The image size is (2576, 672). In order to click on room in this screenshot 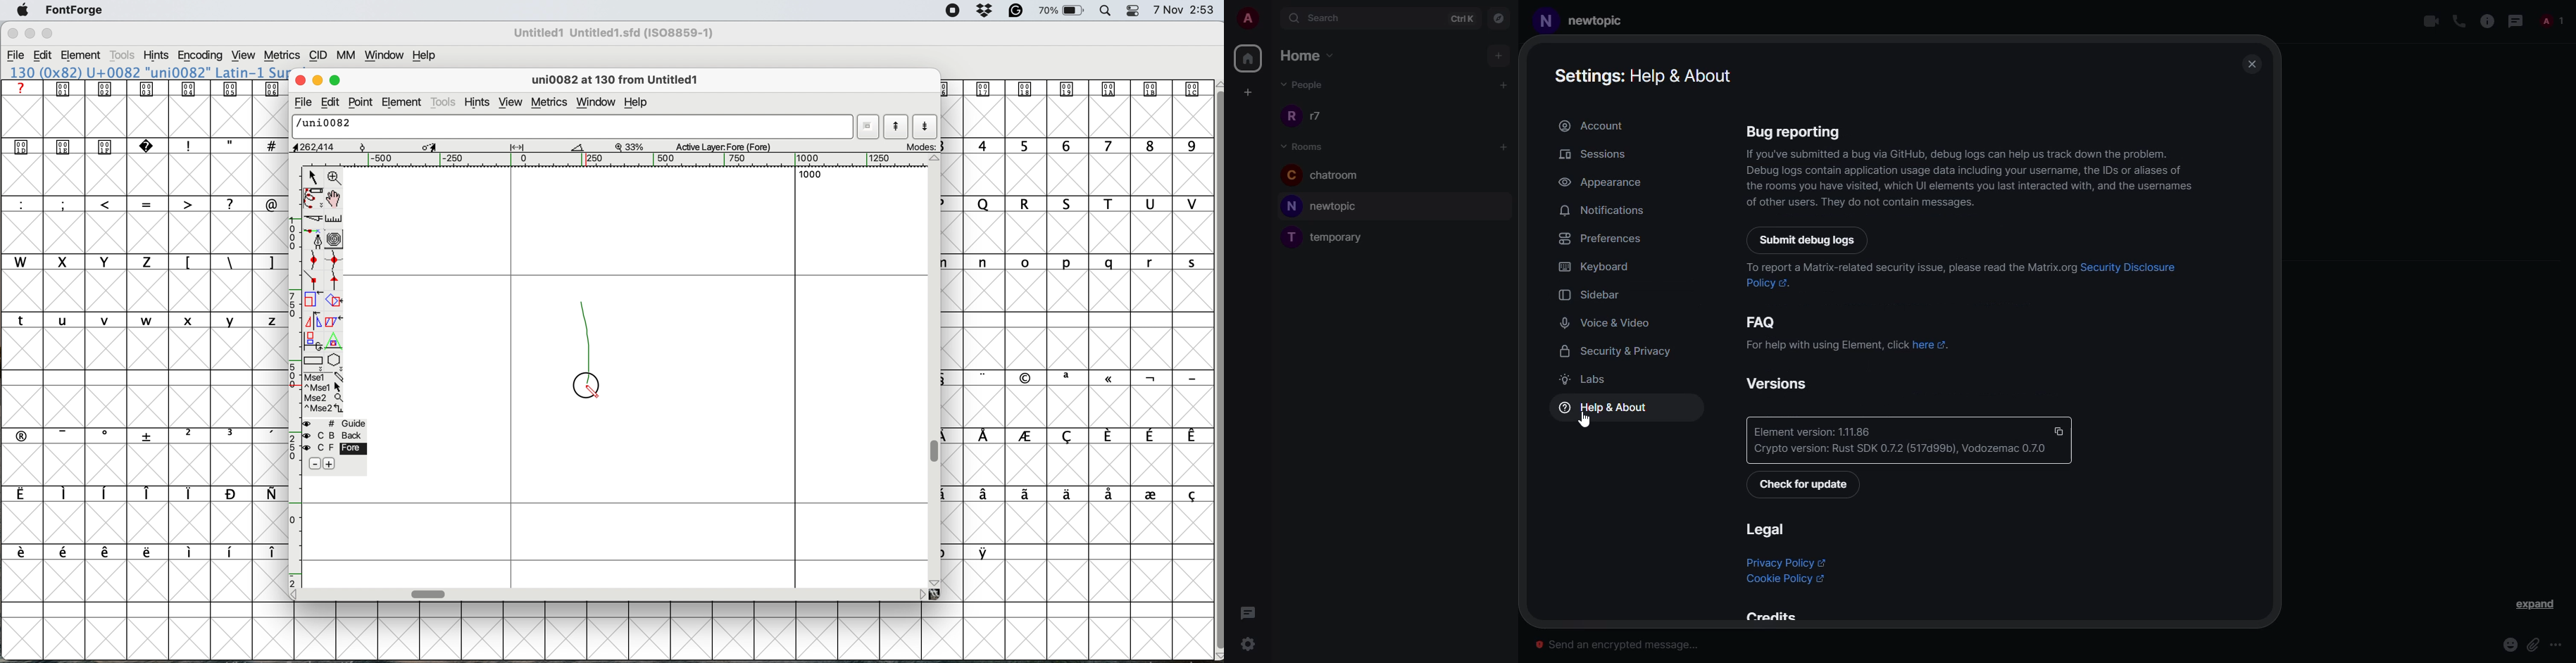, I will do `click(1328, 207)`.